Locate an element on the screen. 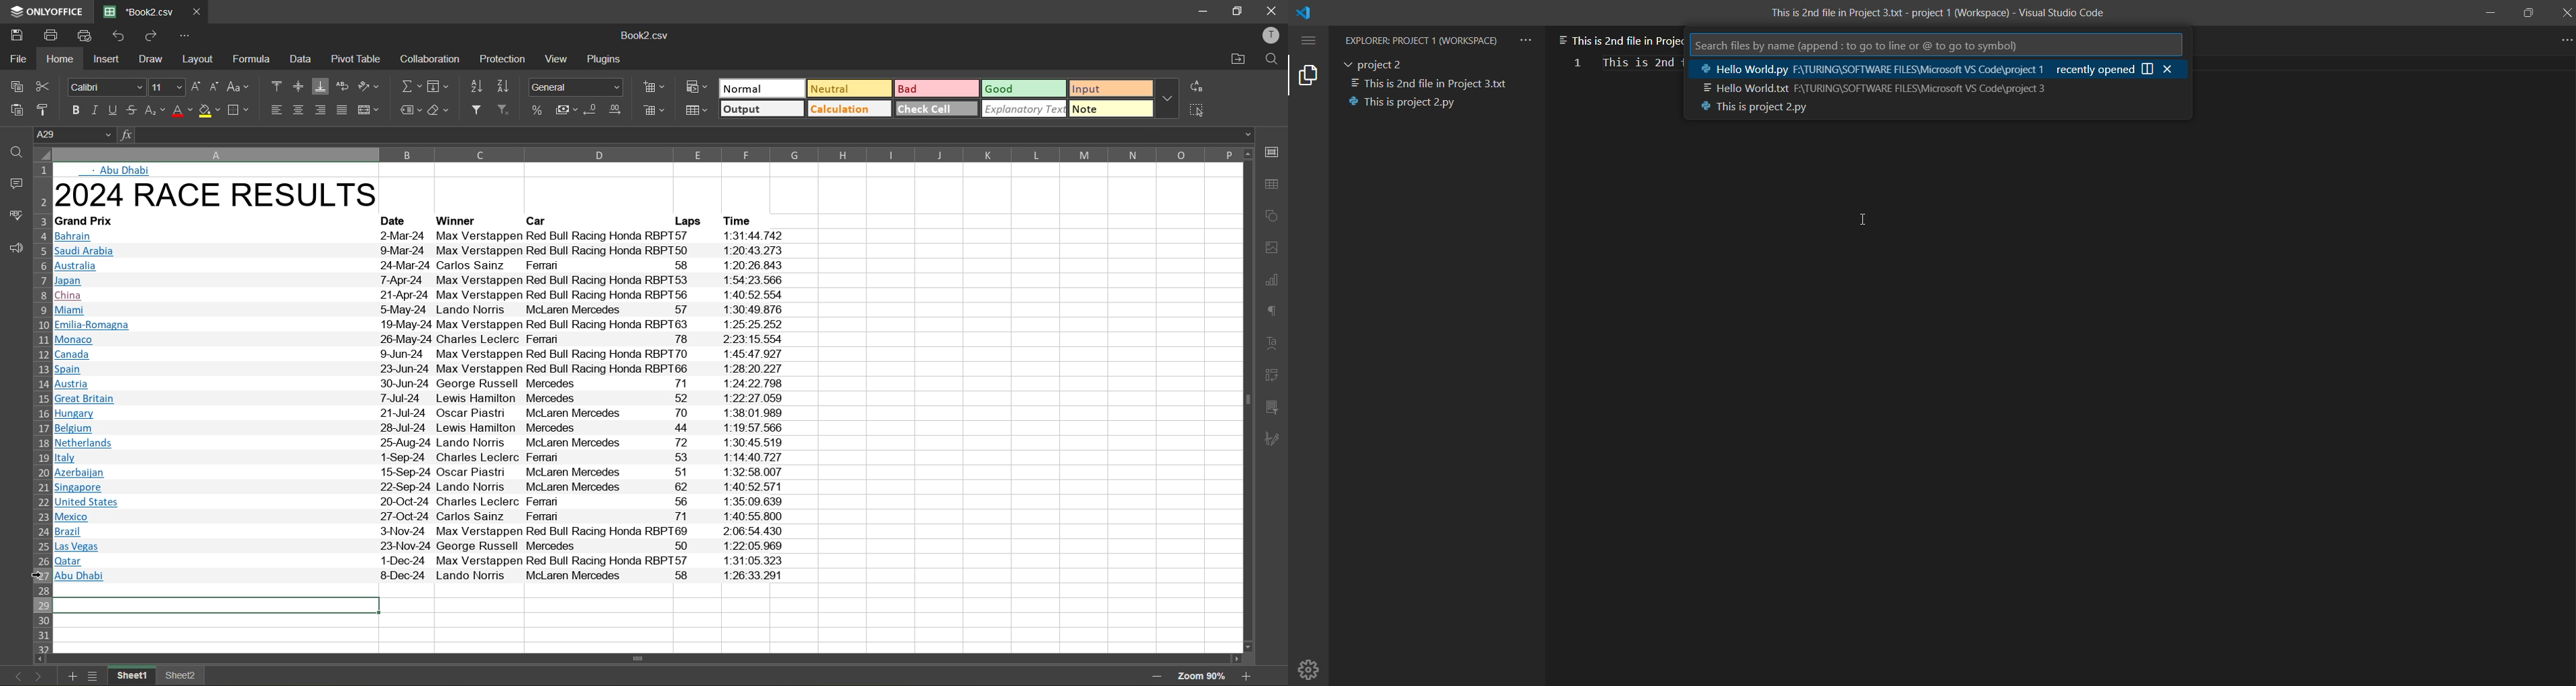 Image resolution: width=2576 pixels, height=700 pixels. call settings is located at coordinates (1273, 152).